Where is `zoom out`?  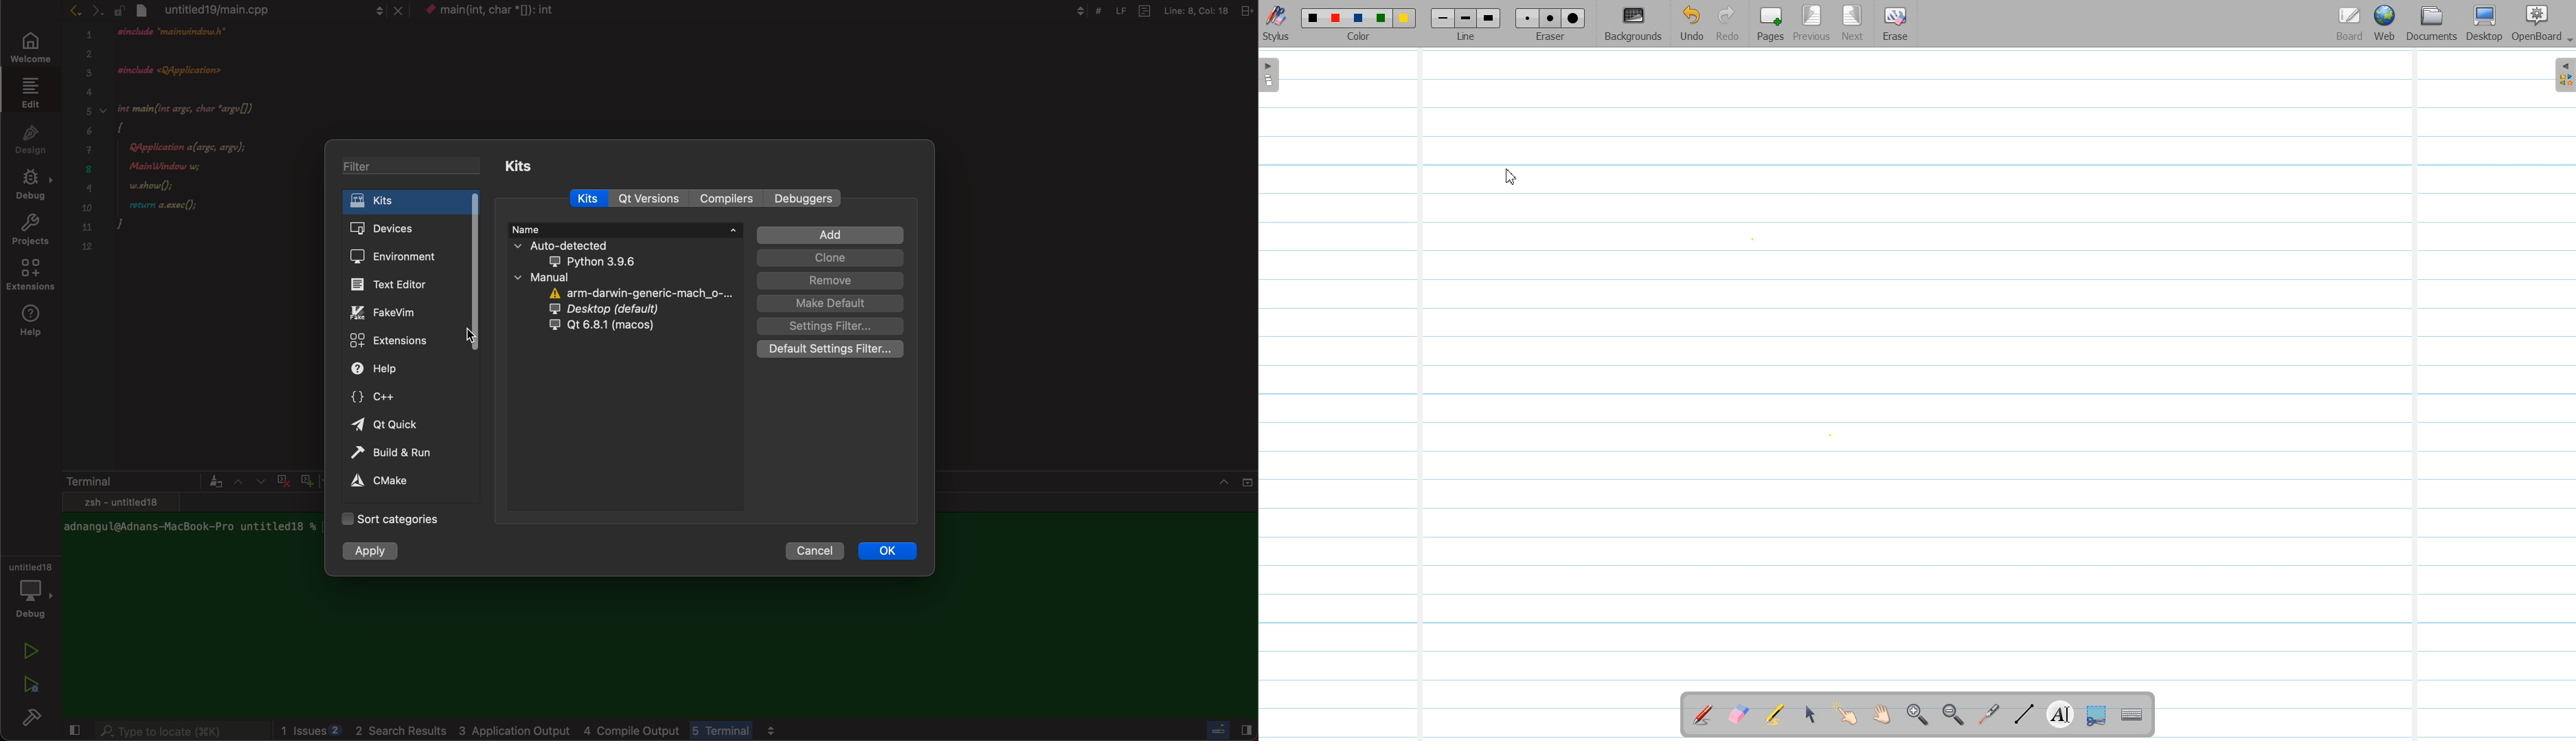
zoom out is located at coordinates (362, 481).